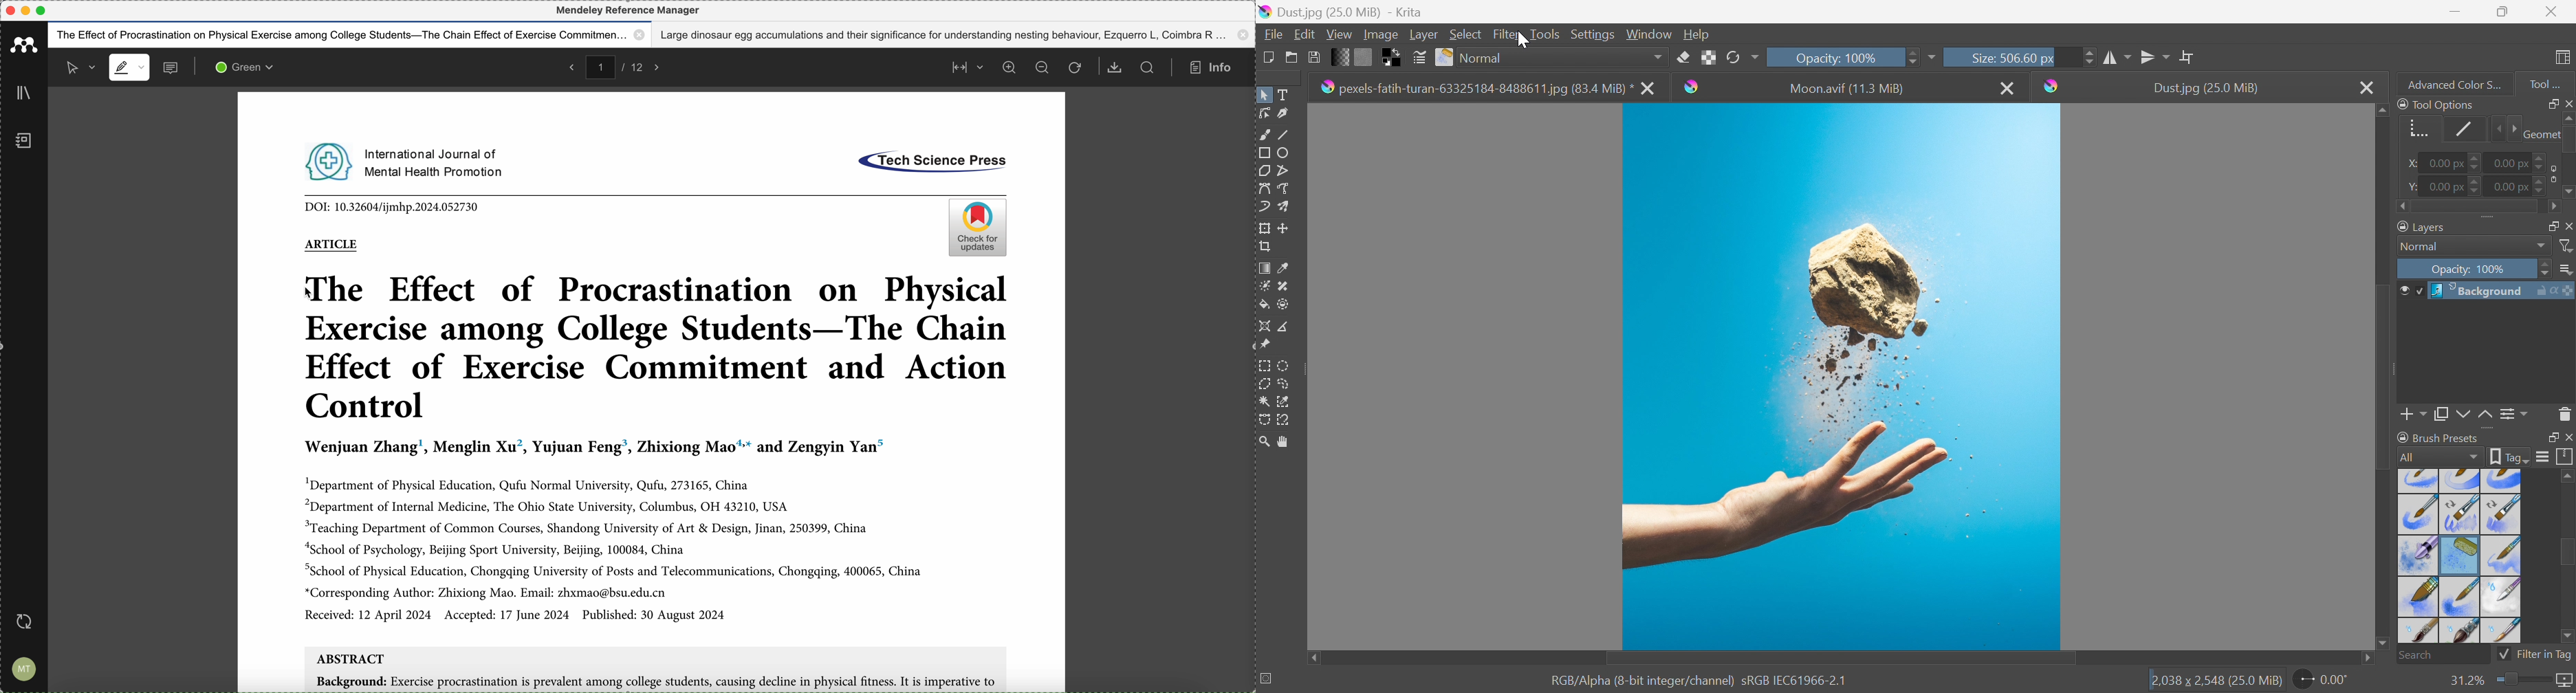 This screenshot has height=700, width=2576. I want to click on Krita logo, so click(1691, 86).